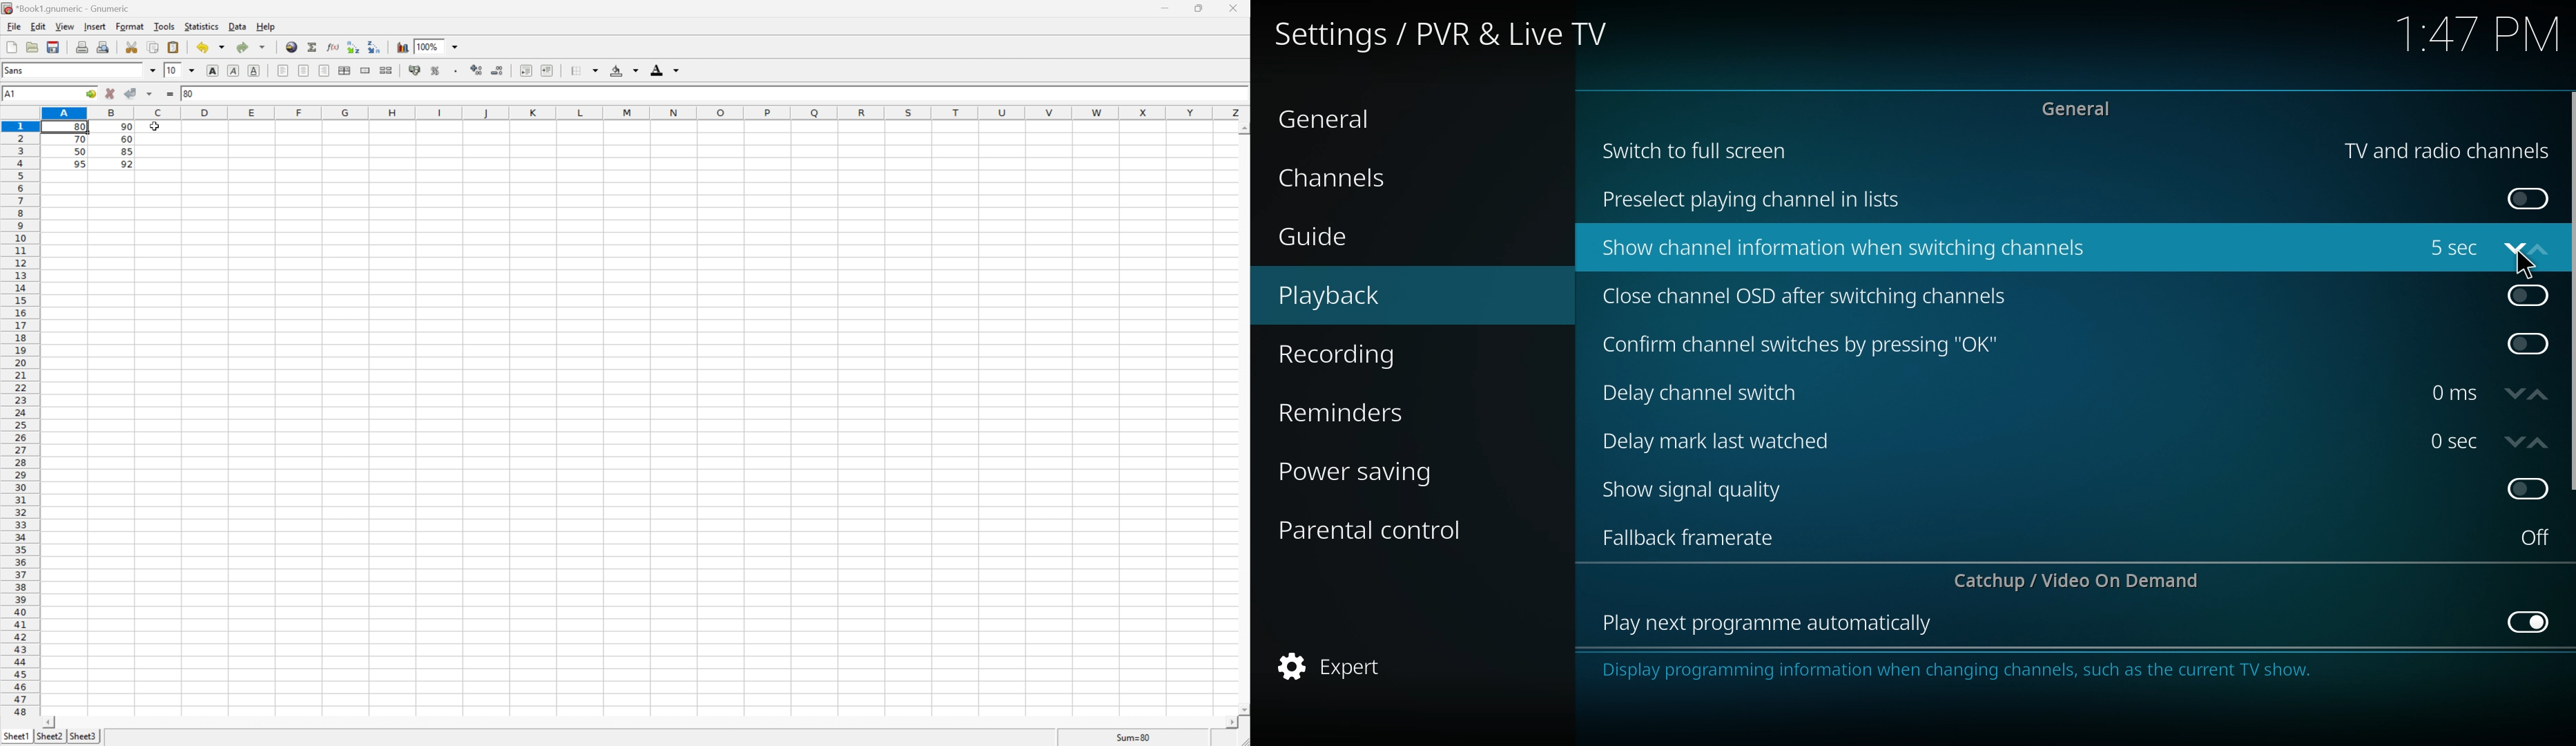  What do you see at coordinates (1166, 6) in the screenshot?
I see `Minimize` at bounding box center [1166, 6].